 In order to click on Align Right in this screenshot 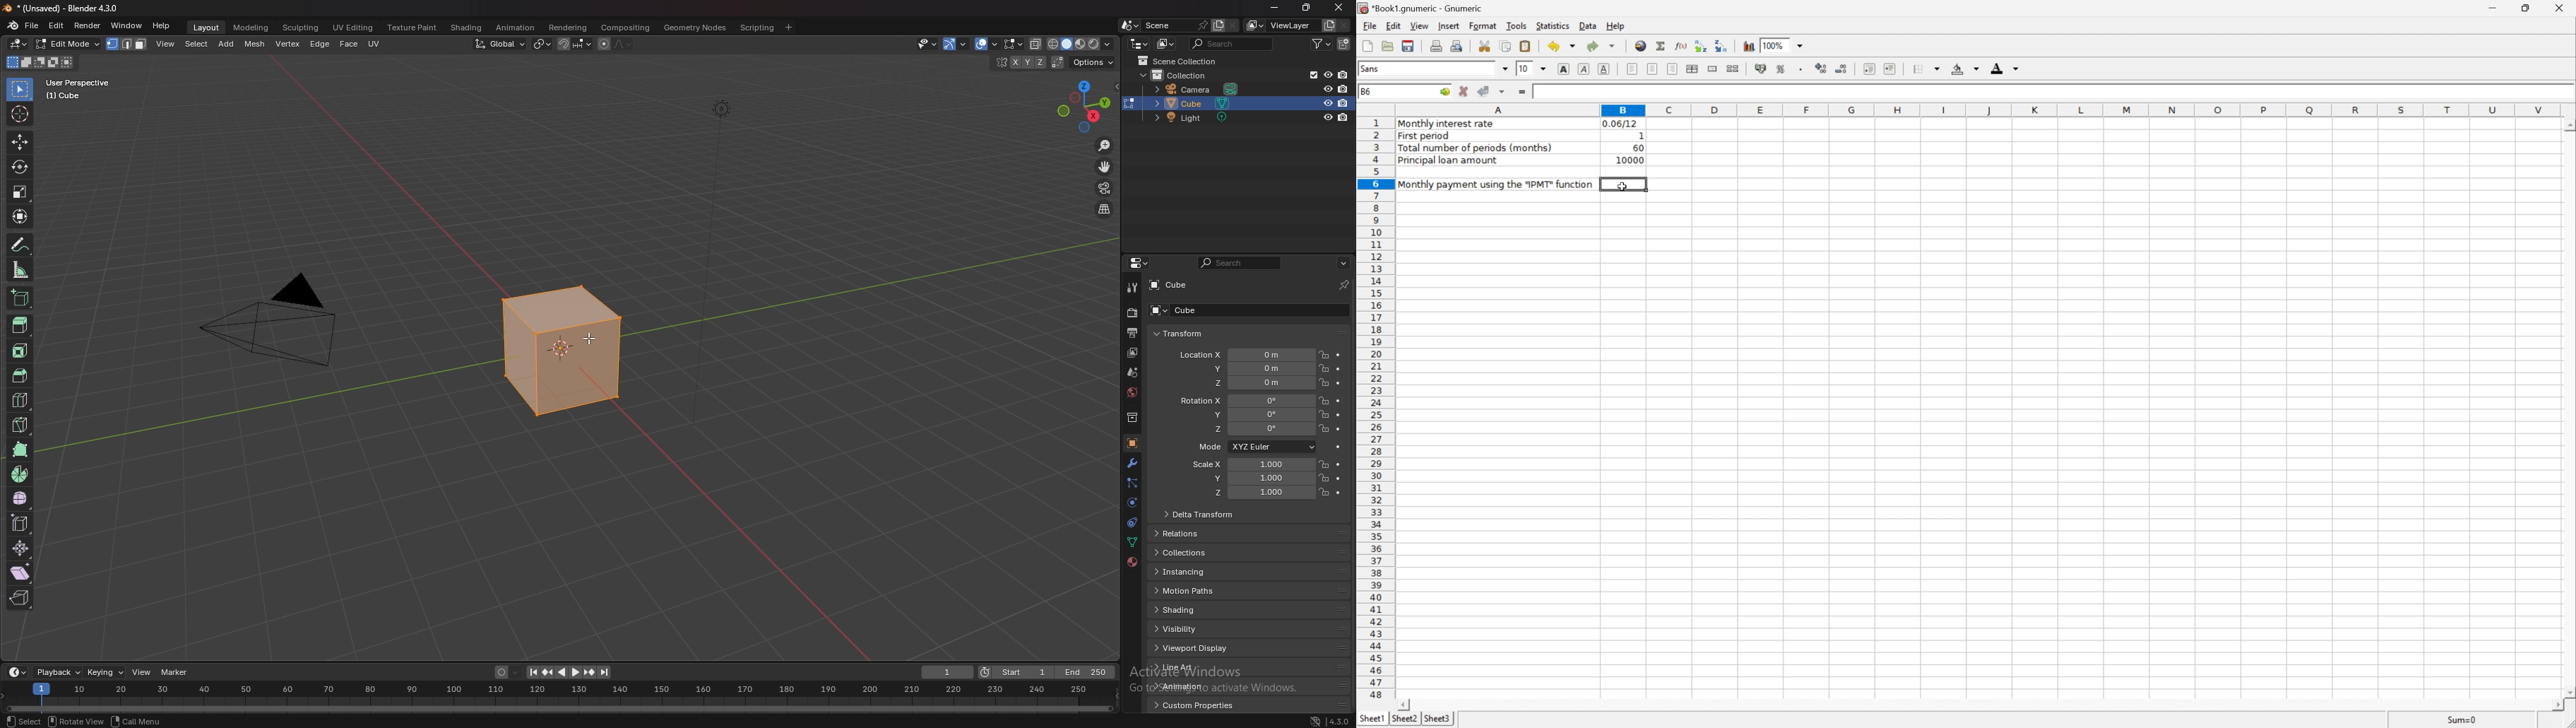, I will do `click(1673, 69)`.